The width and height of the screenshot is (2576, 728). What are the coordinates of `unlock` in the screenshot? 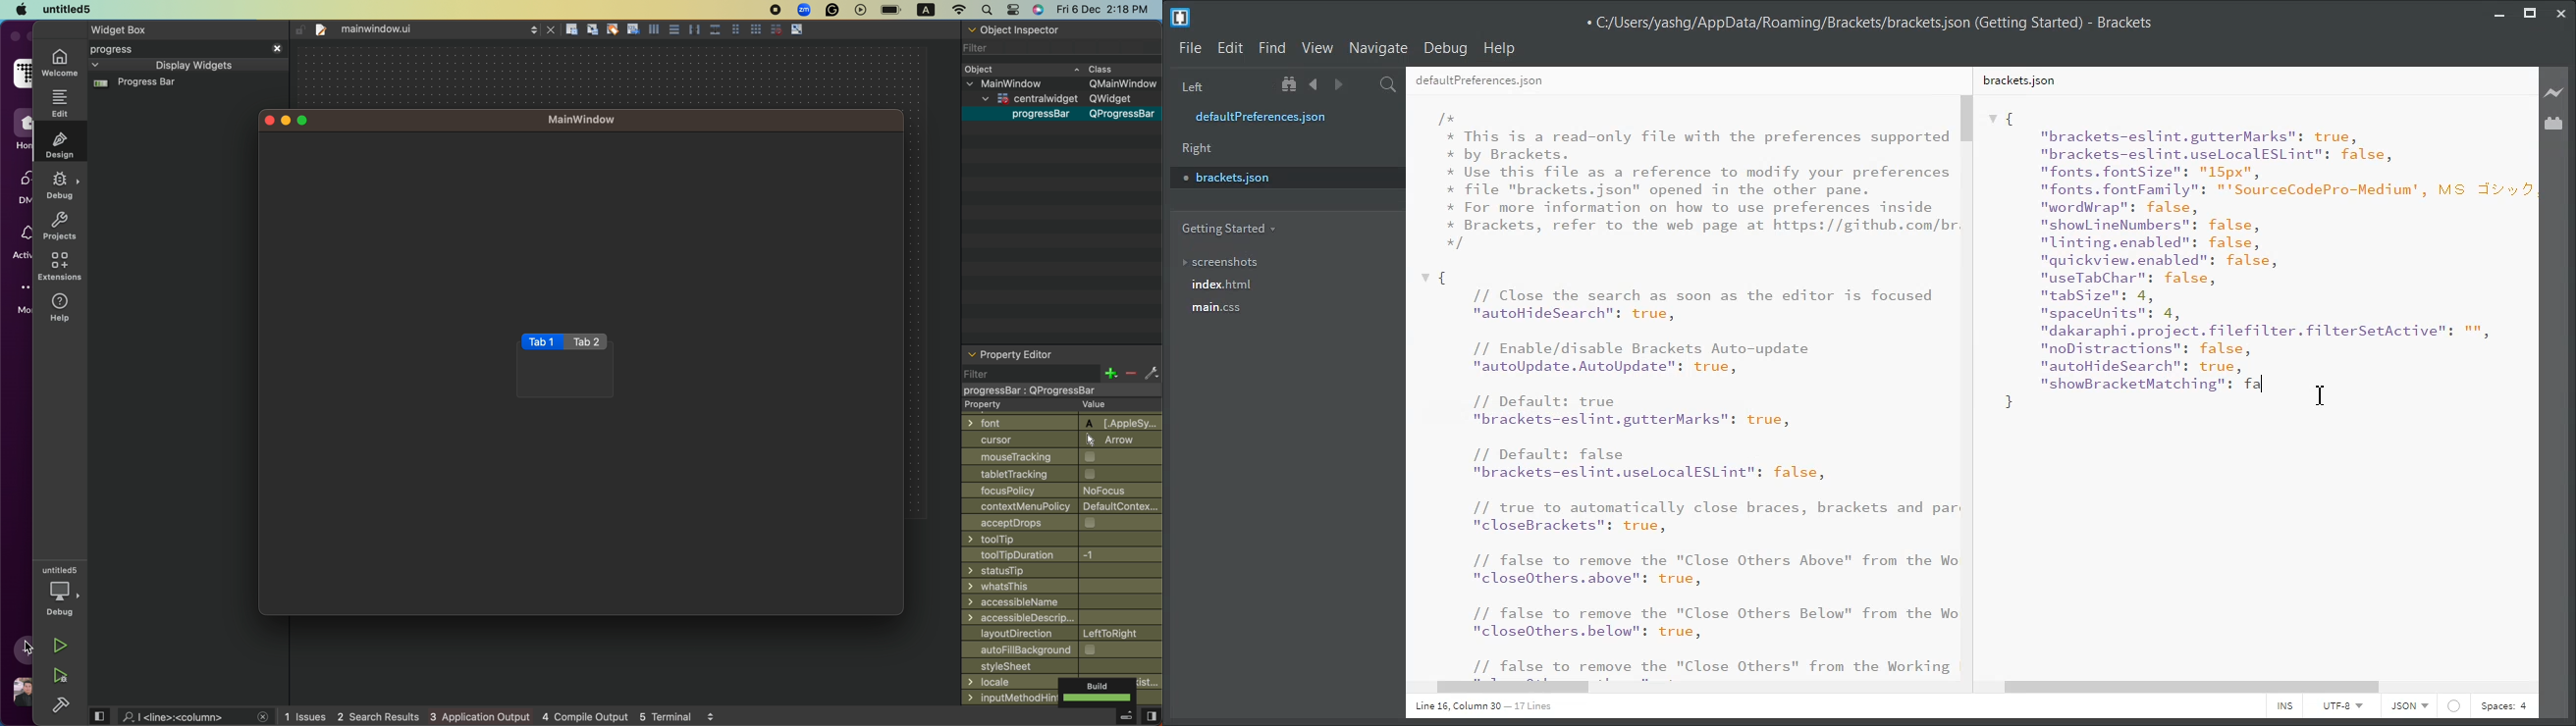 It's located at (300, 30).